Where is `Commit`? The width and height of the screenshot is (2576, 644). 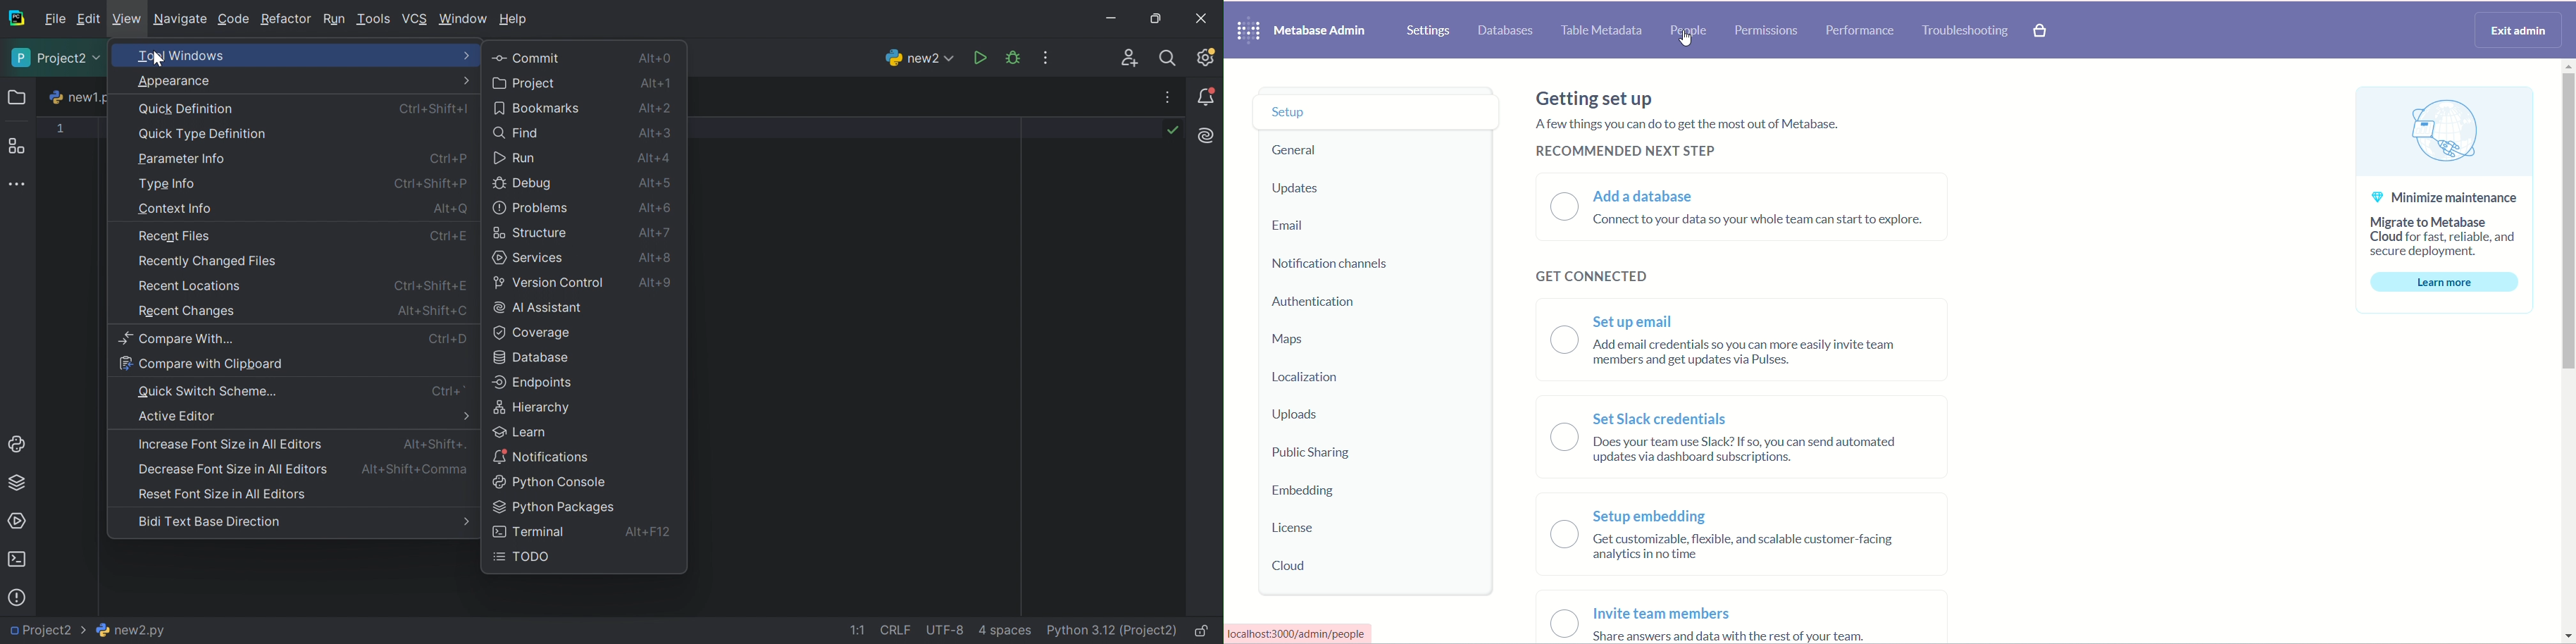
Commit is located at coordinates (527, 58).